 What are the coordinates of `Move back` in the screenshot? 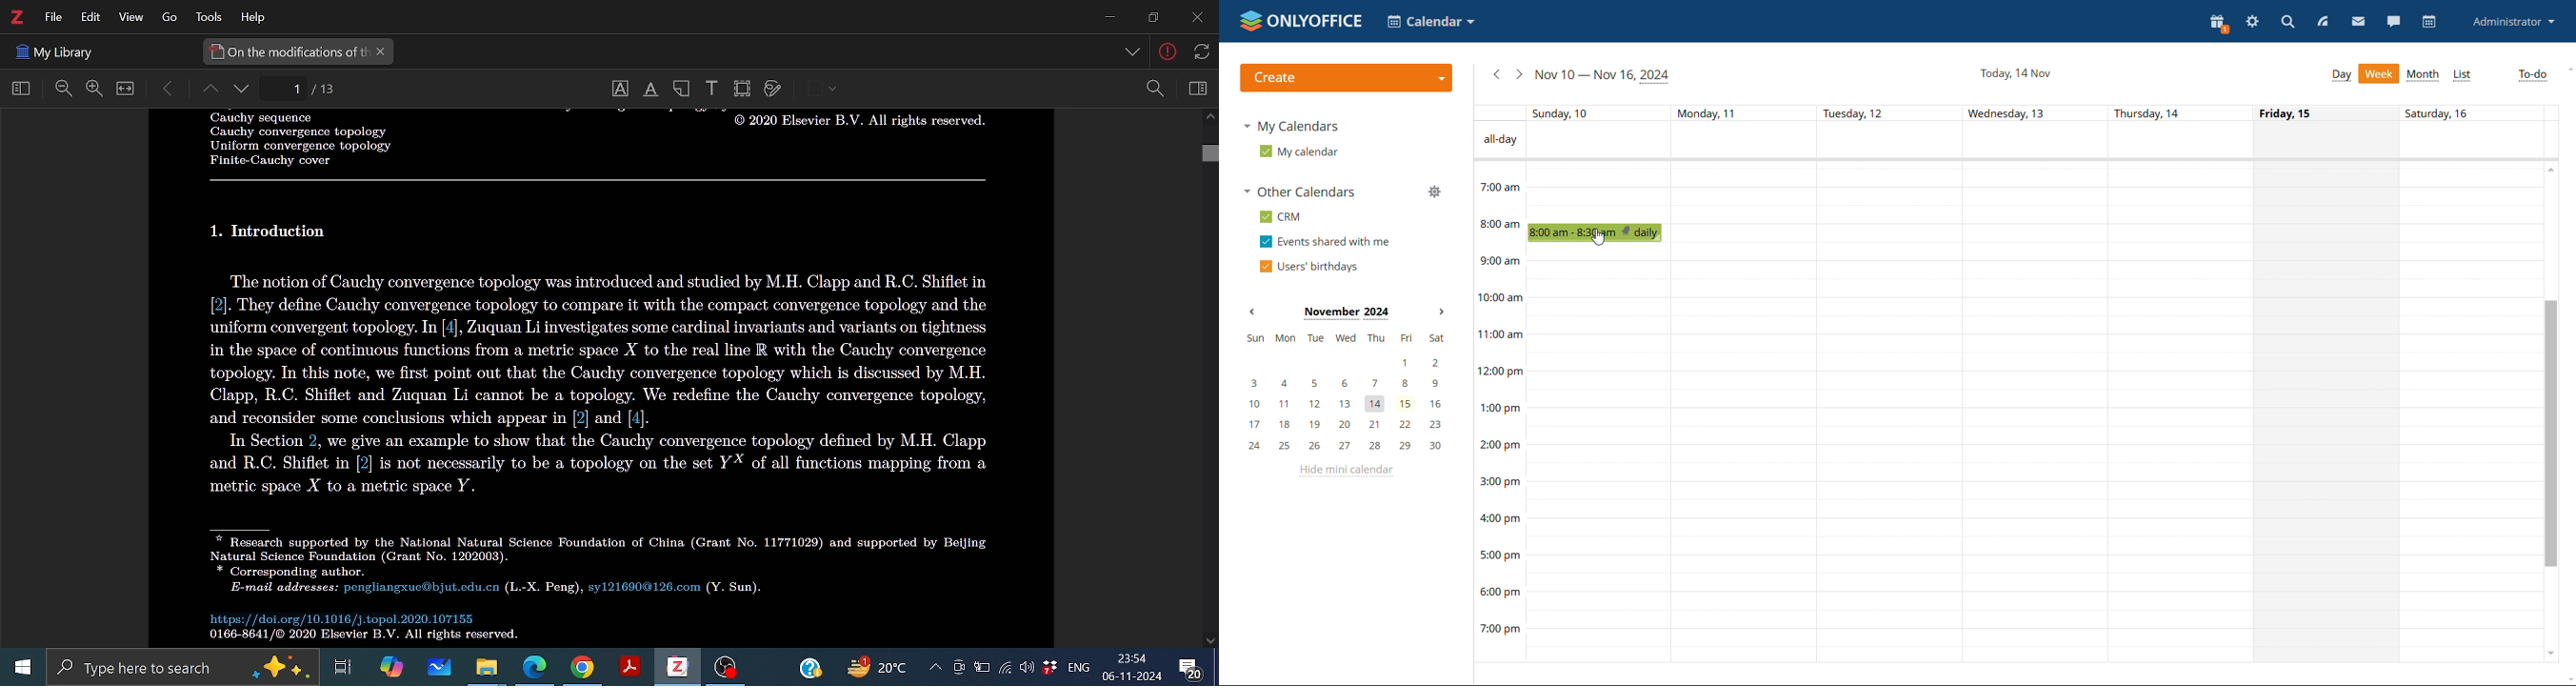 It's located at (169, 89).